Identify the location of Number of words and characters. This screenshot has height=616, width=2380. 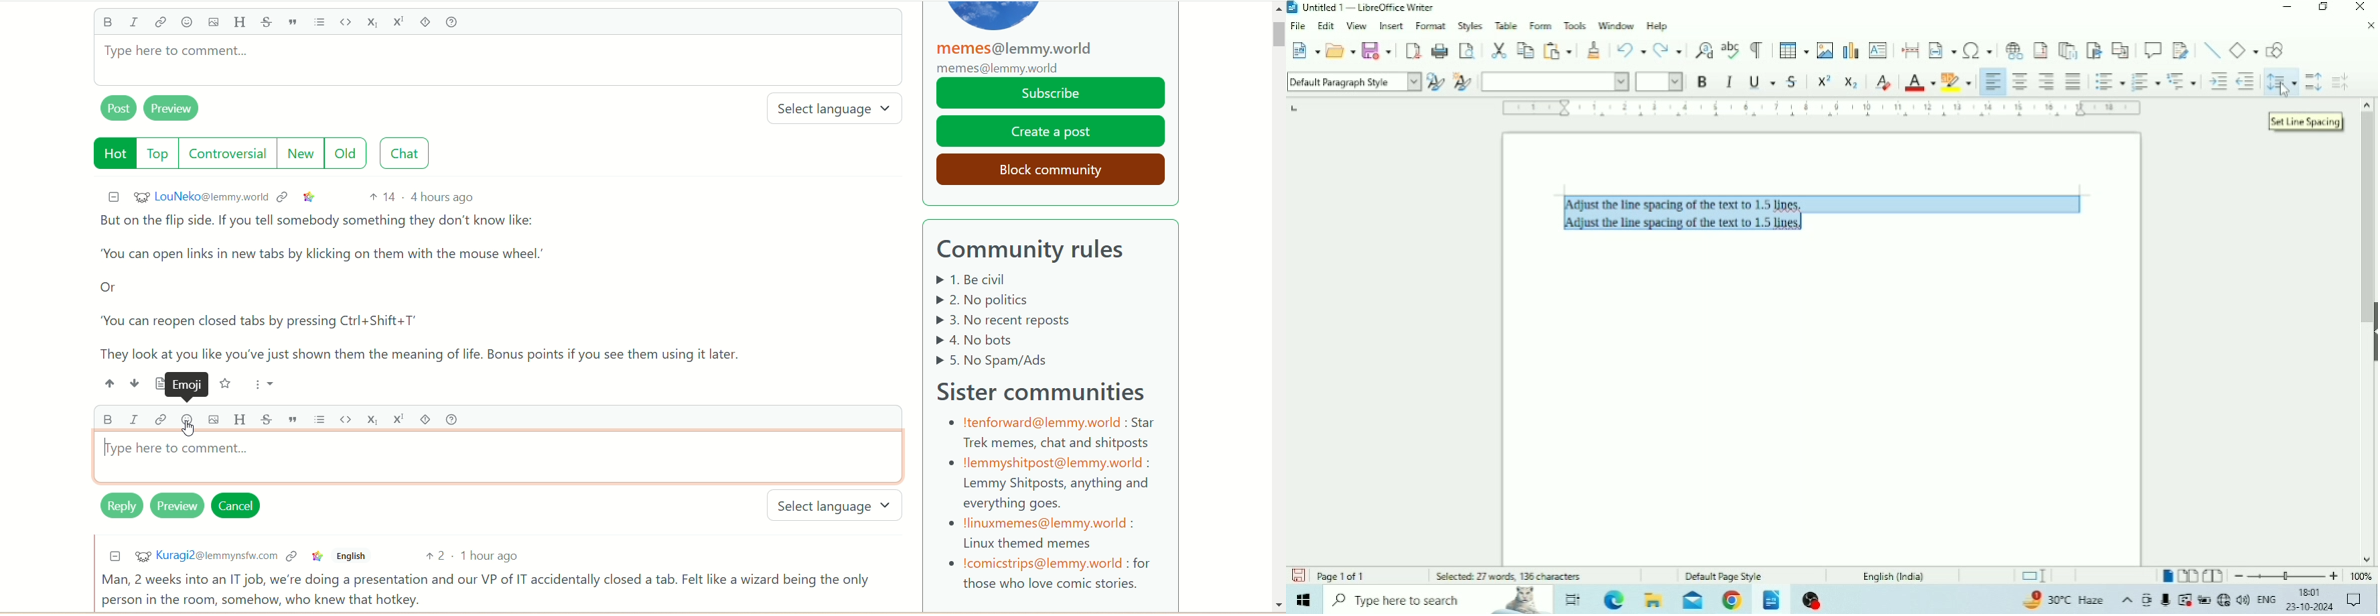
(1511, 575).